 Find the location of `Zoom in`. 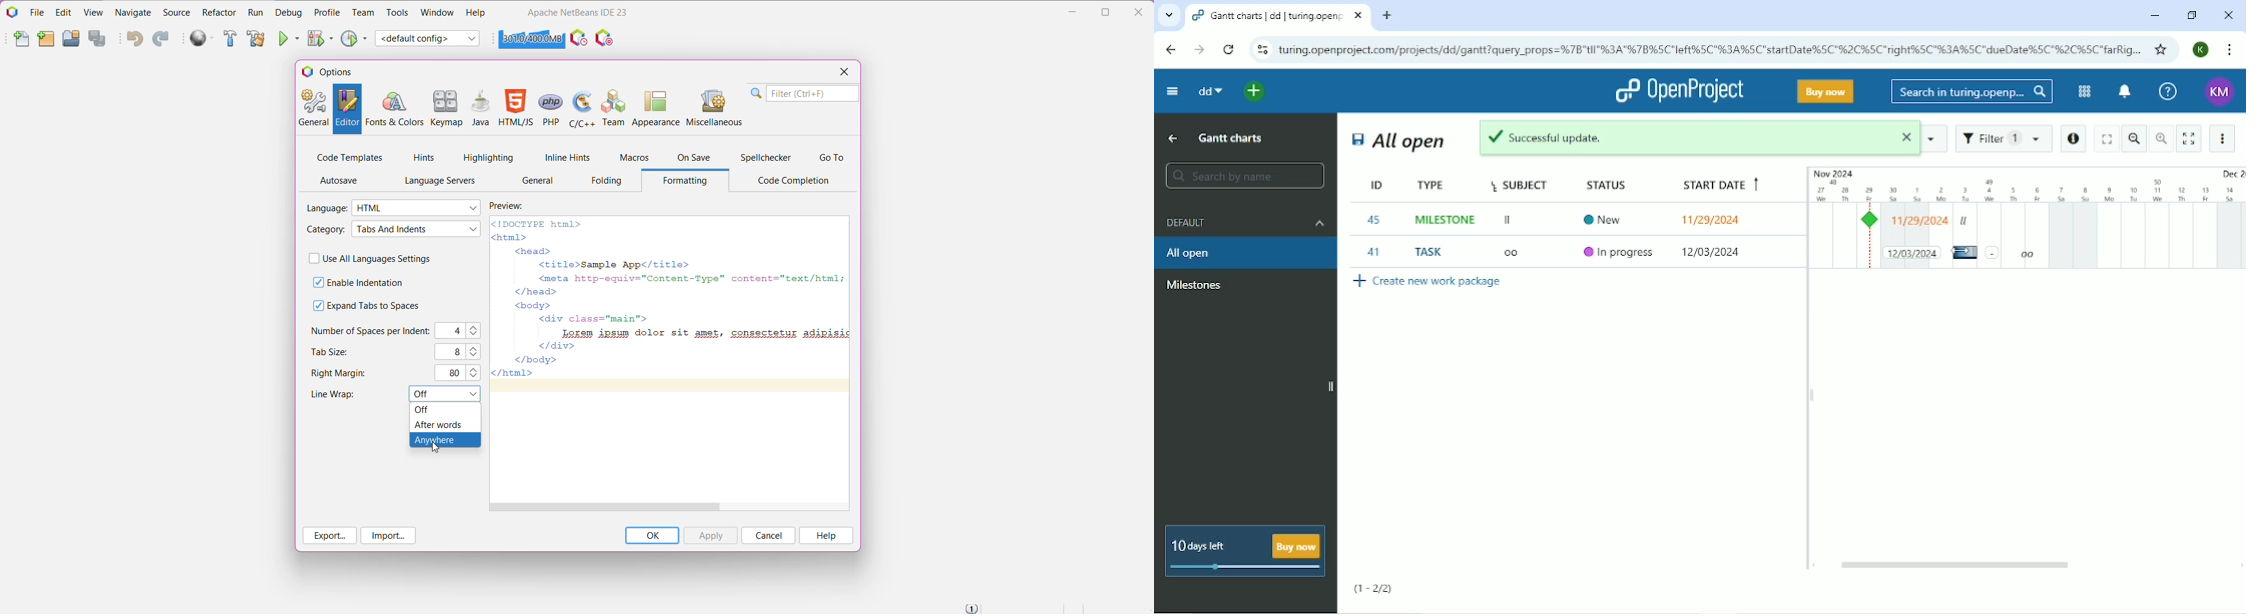

Zoom in is located at coordinates (2161, 138).